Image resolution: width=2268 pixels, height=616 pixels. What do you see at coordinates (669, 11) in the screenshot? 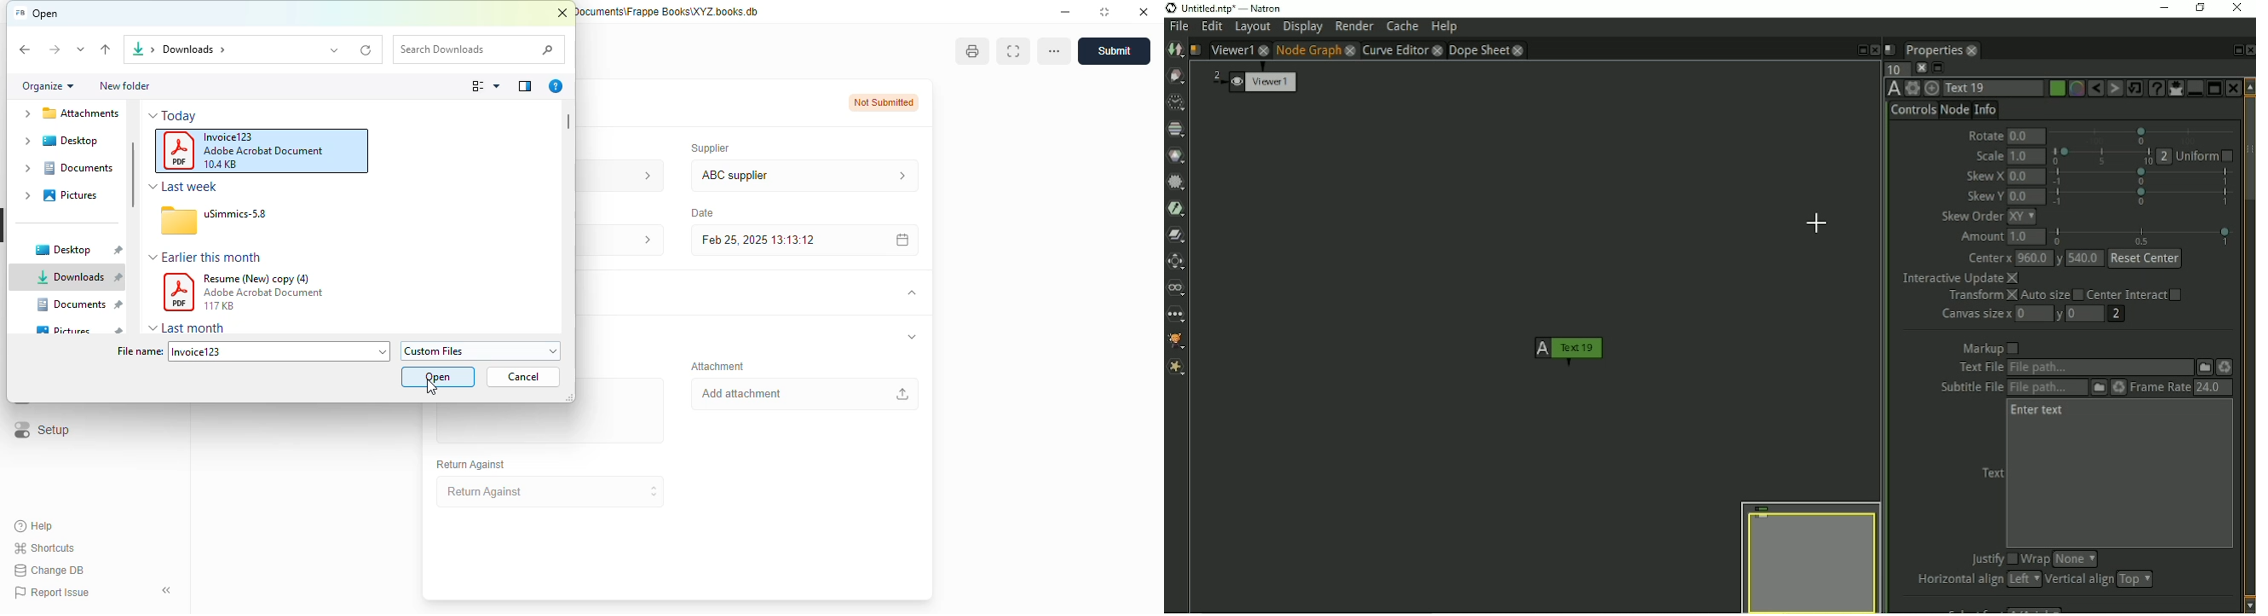
I see `XYZ - C:\Users\hsbc\OneDrive\Documents\Frappe Books\XYZ books.db` at bounding box center [669, 11].